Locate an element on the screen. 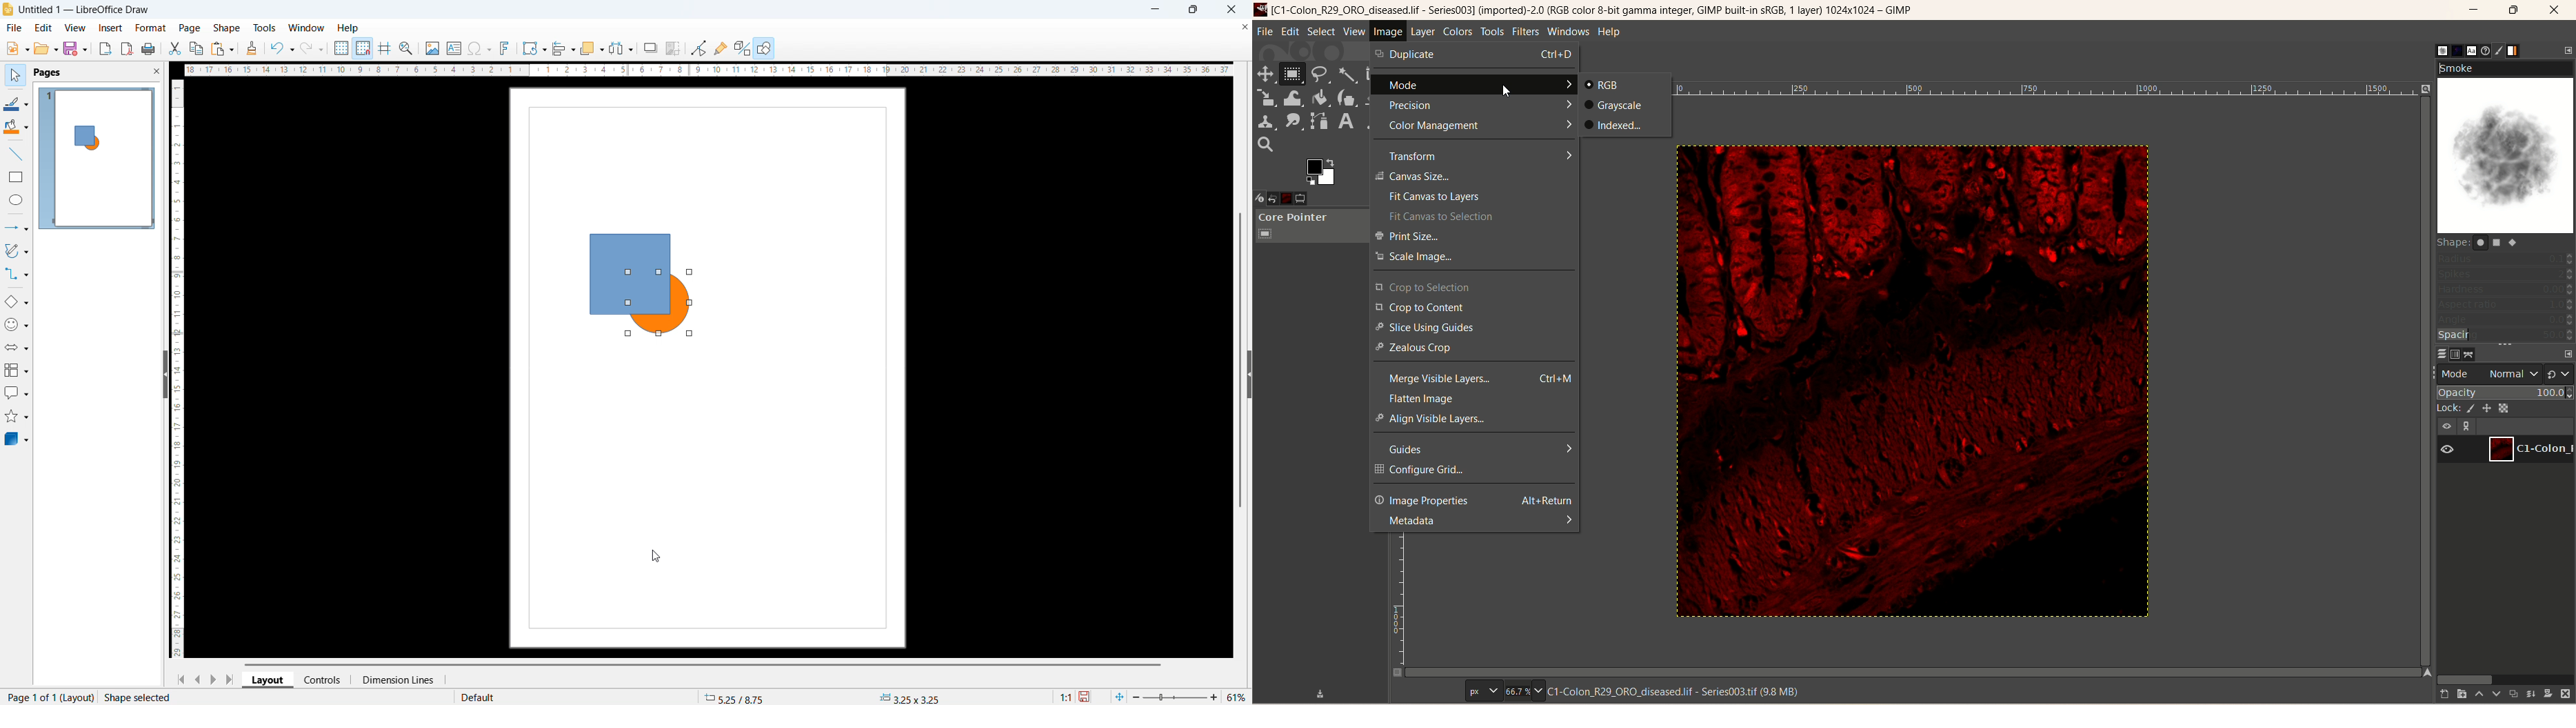  Maximise  is located at coordinates (1190, 10).